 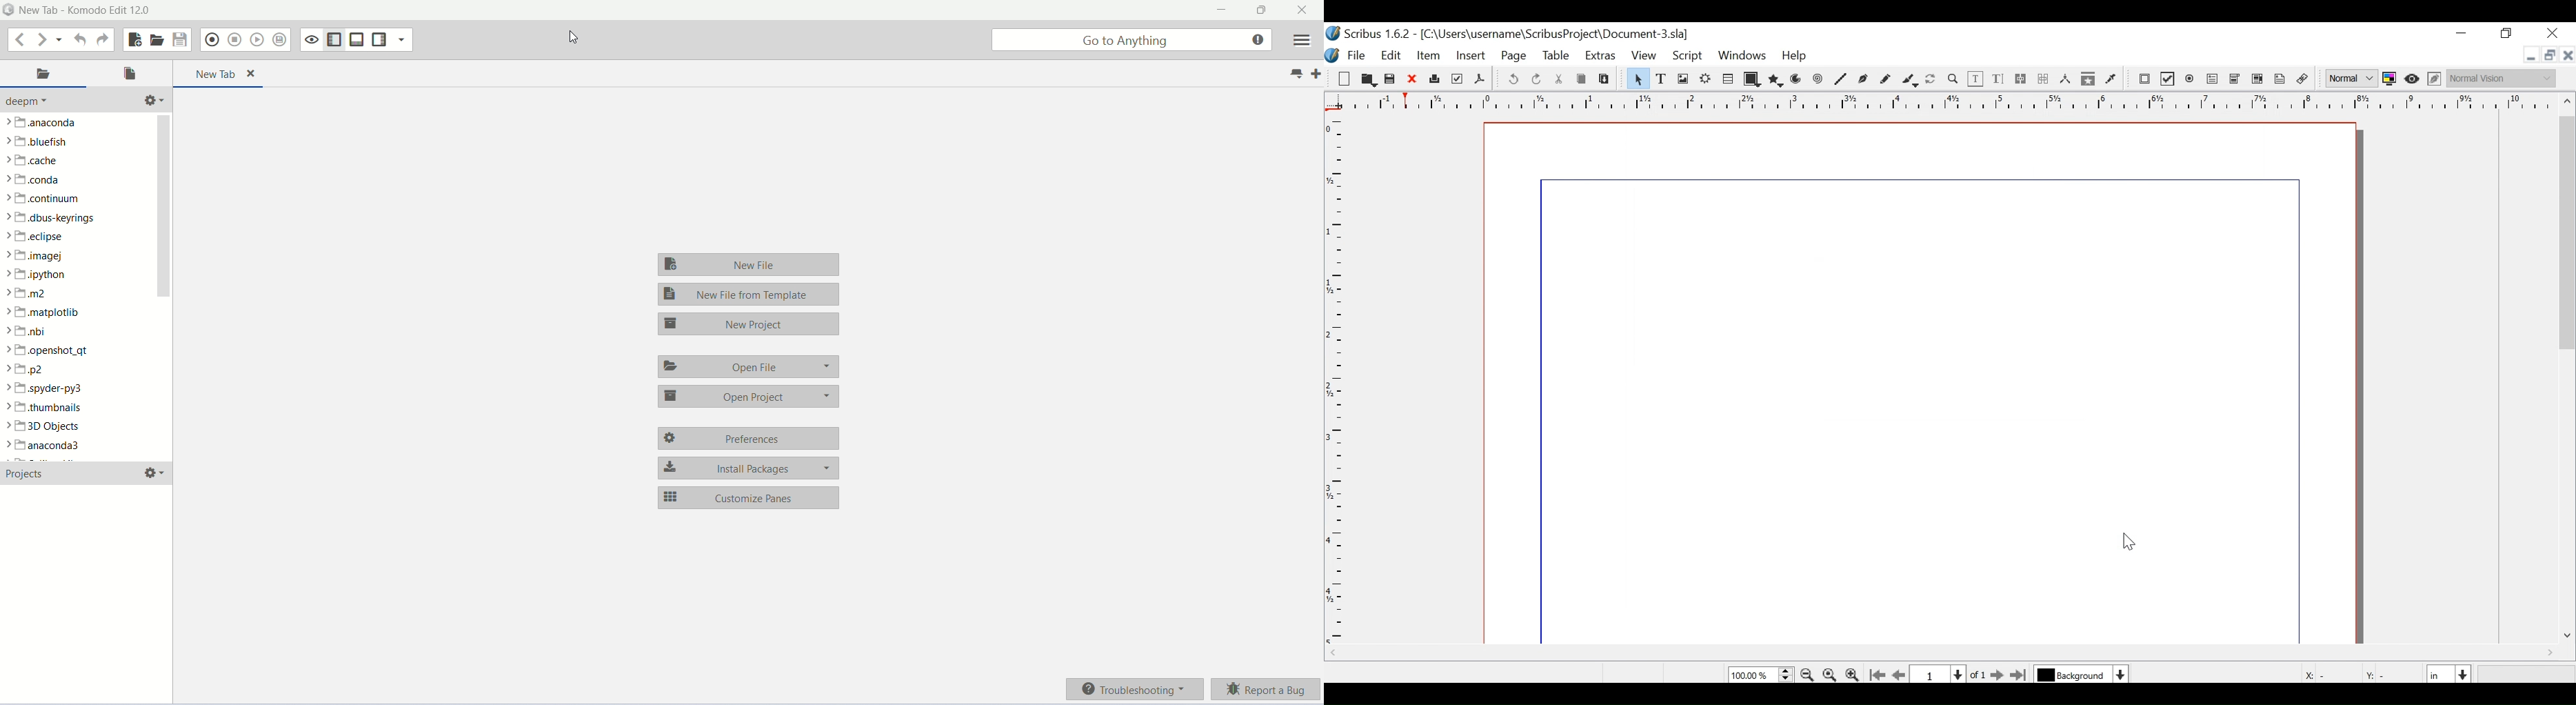 What do you see at coordinates (1901, 675) in the screenshot?
I see `Go to previous page` at bounding box center [1901, 675].